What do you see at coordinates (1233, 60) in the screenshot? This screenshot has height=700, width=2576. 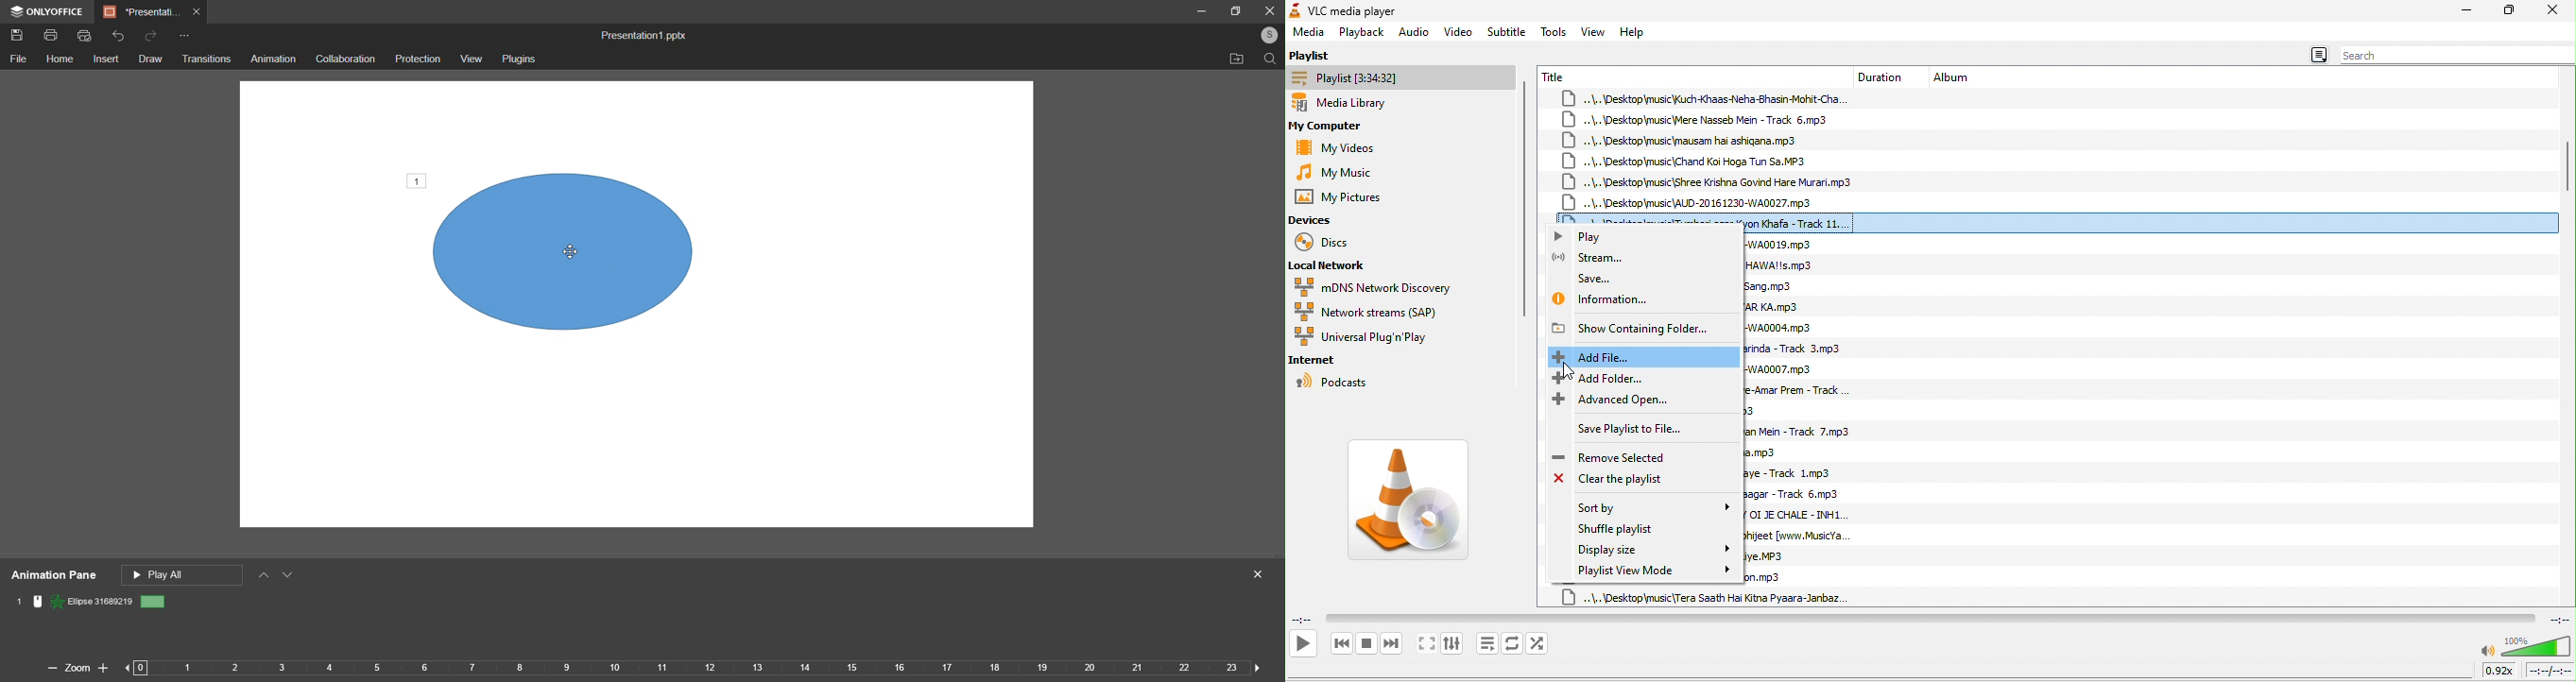 I see `open` at bounding box center [1233, 60].